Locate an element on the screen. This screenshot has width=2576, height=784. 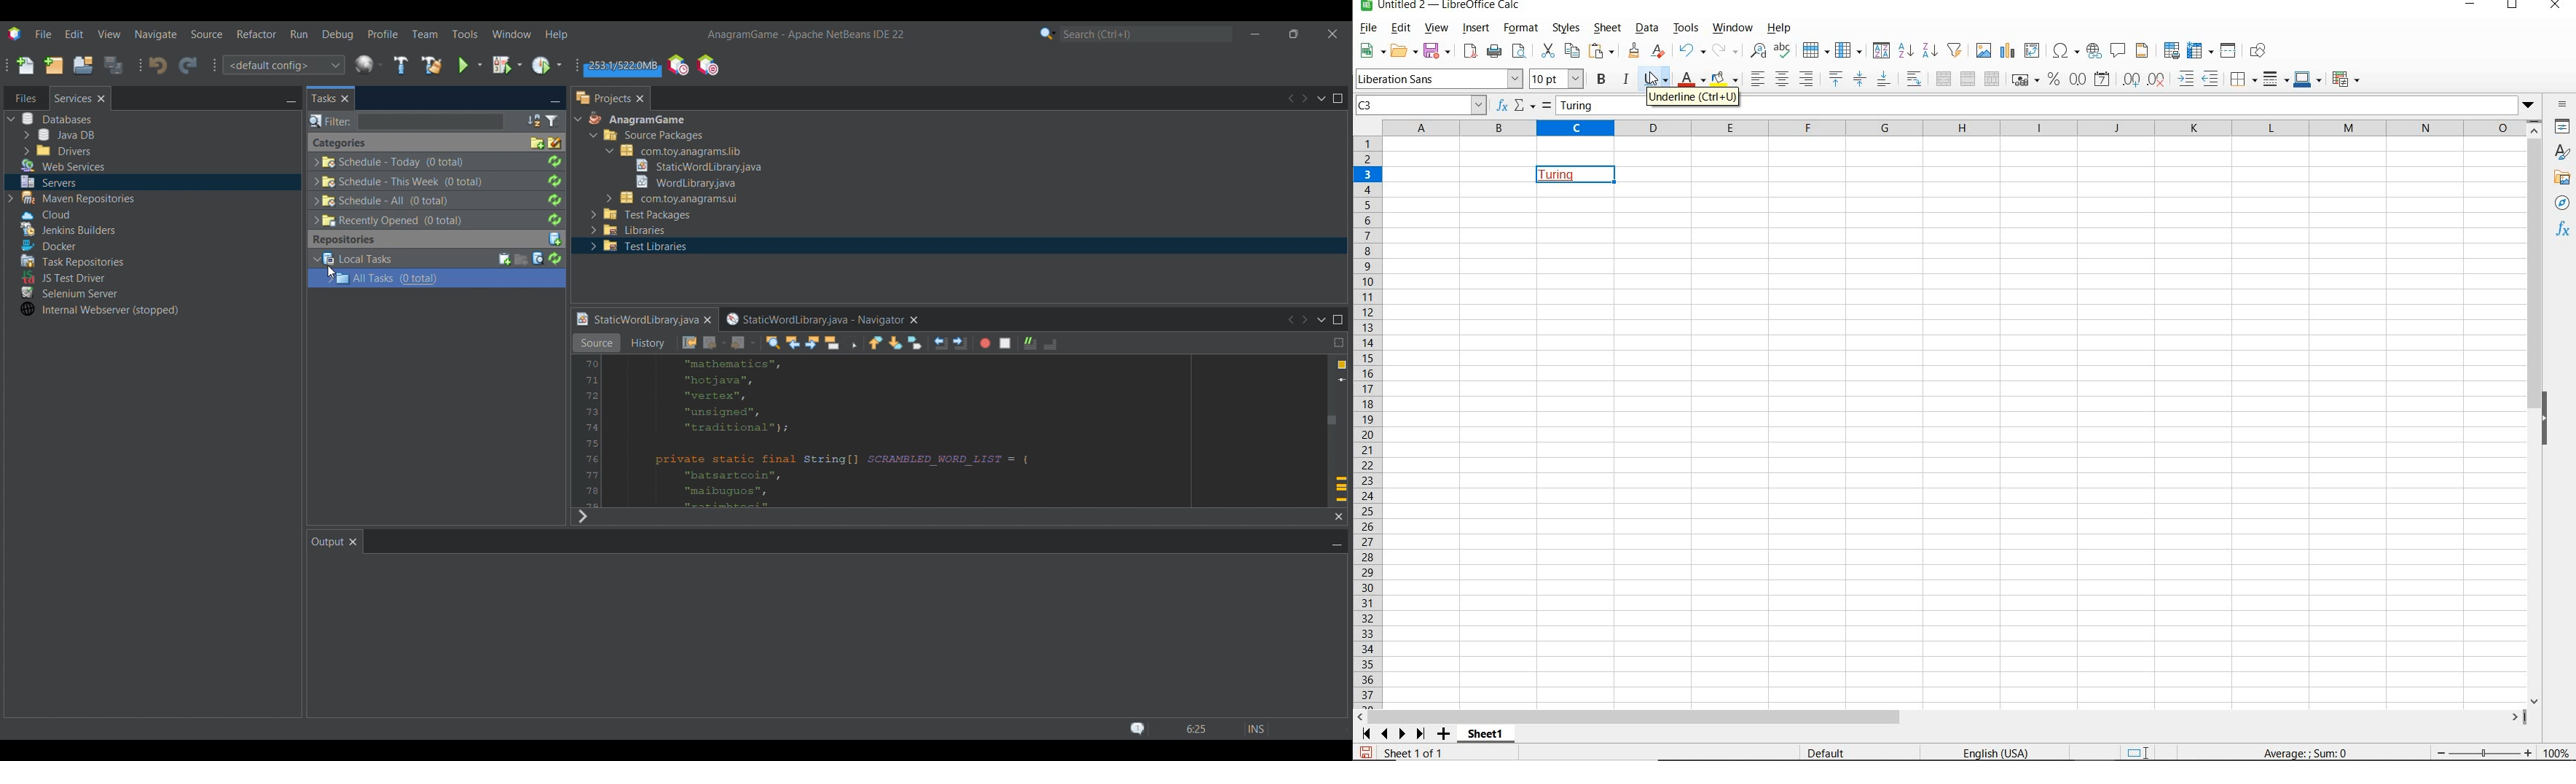
REDO is located at coordinates (1692, 52).